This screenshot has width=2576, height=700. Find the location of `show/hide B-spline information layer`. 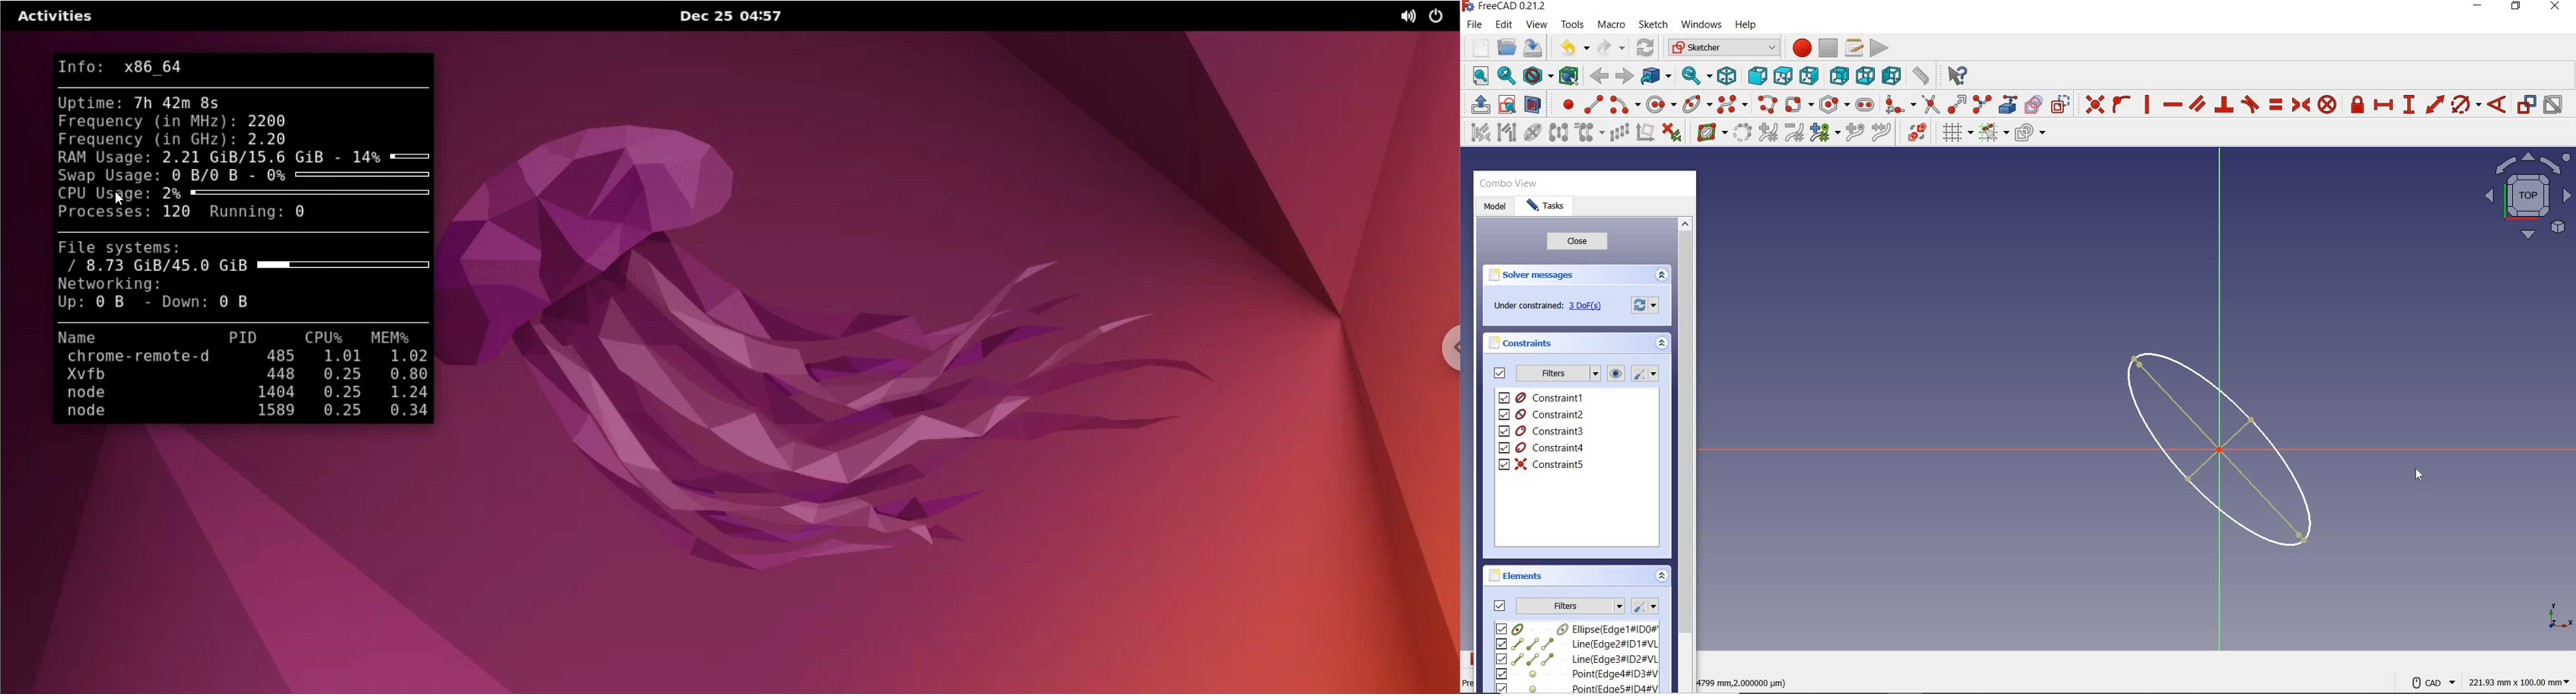

show/hide B-spline information layer is located at coordinates (1709, 132).